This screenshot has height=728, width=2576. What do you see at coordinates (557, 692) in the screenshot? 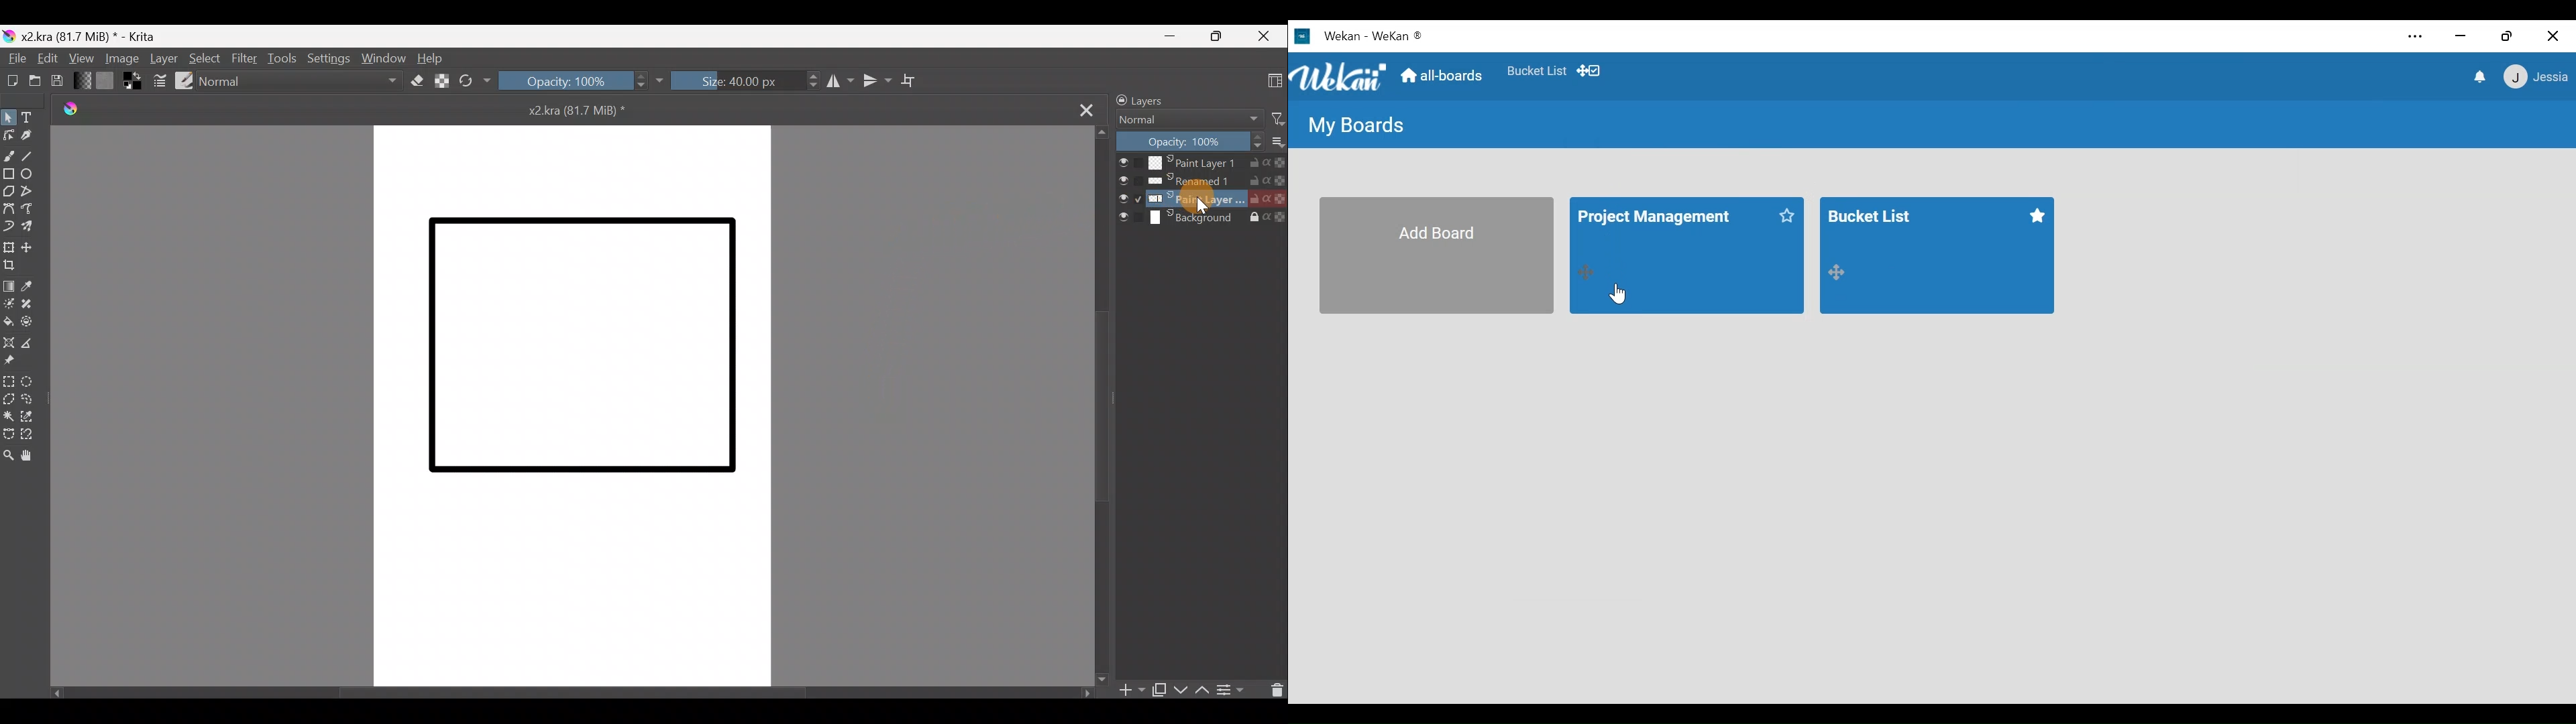
I see `Scroll bar` at bounding box center [557, 692].